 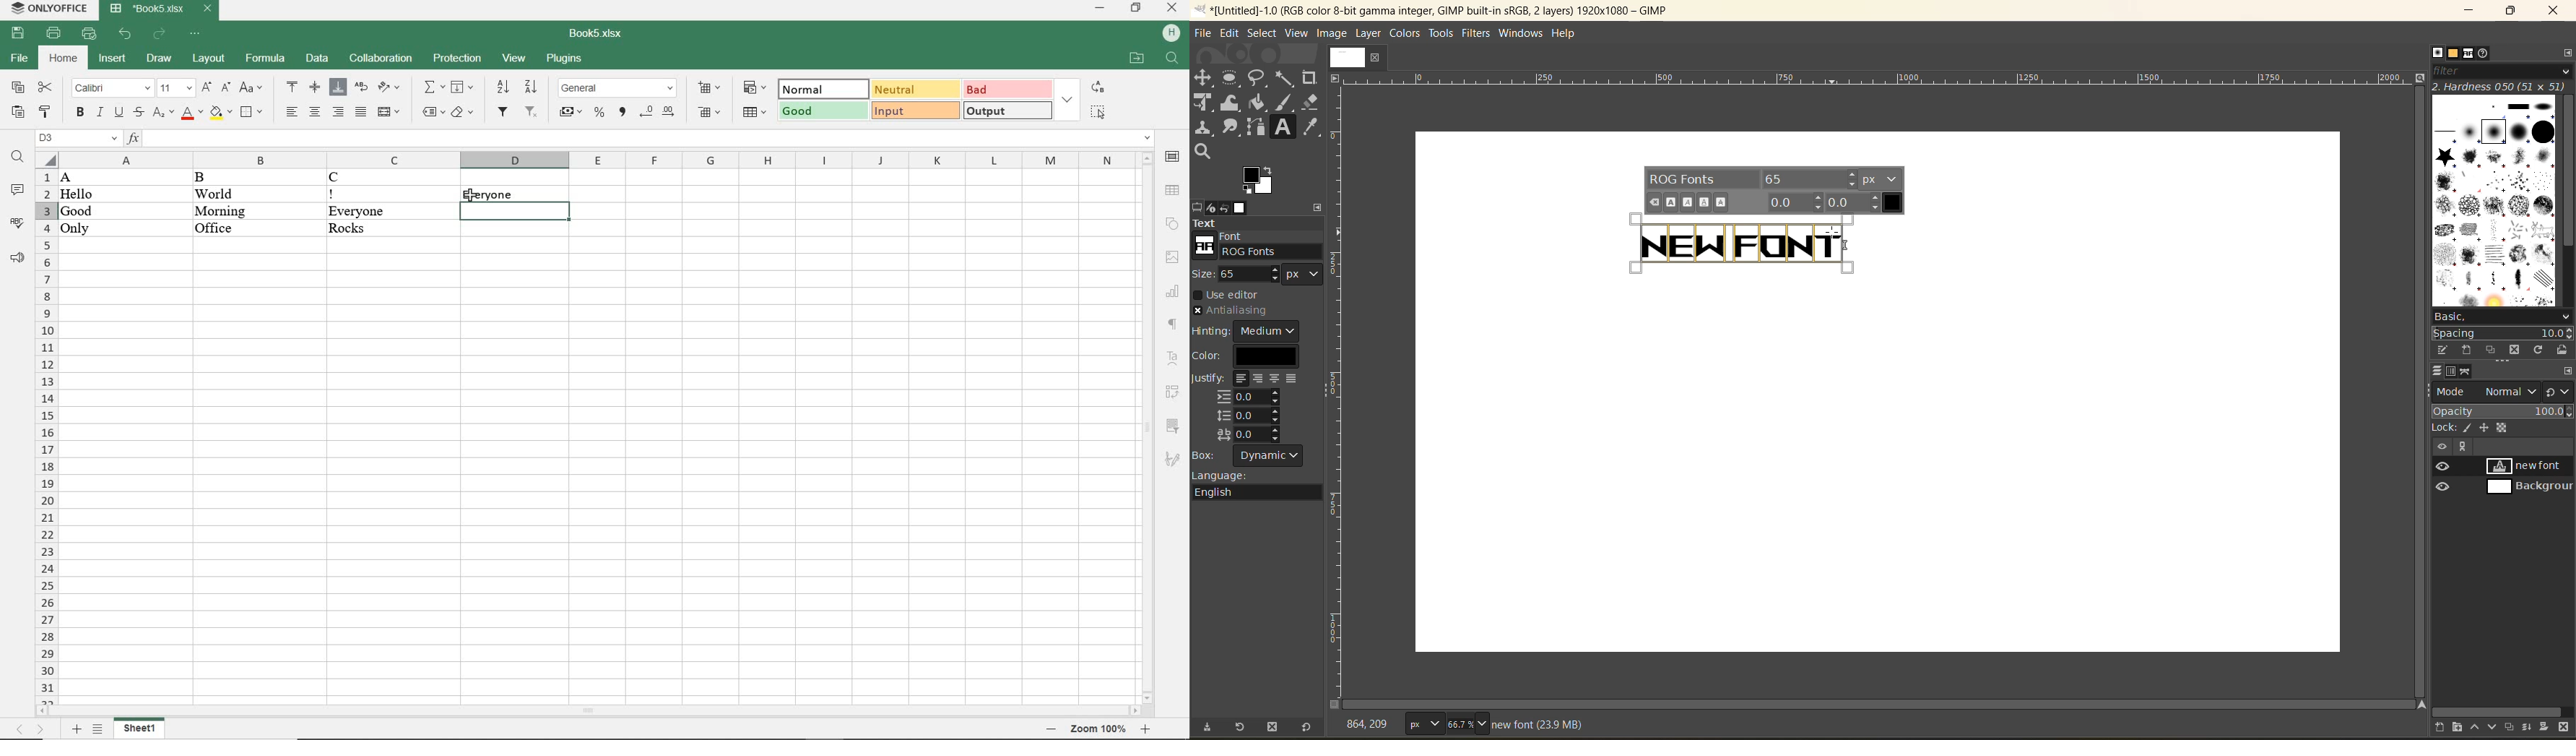 I want to click on scrollbar, so click(x=591, y=710).